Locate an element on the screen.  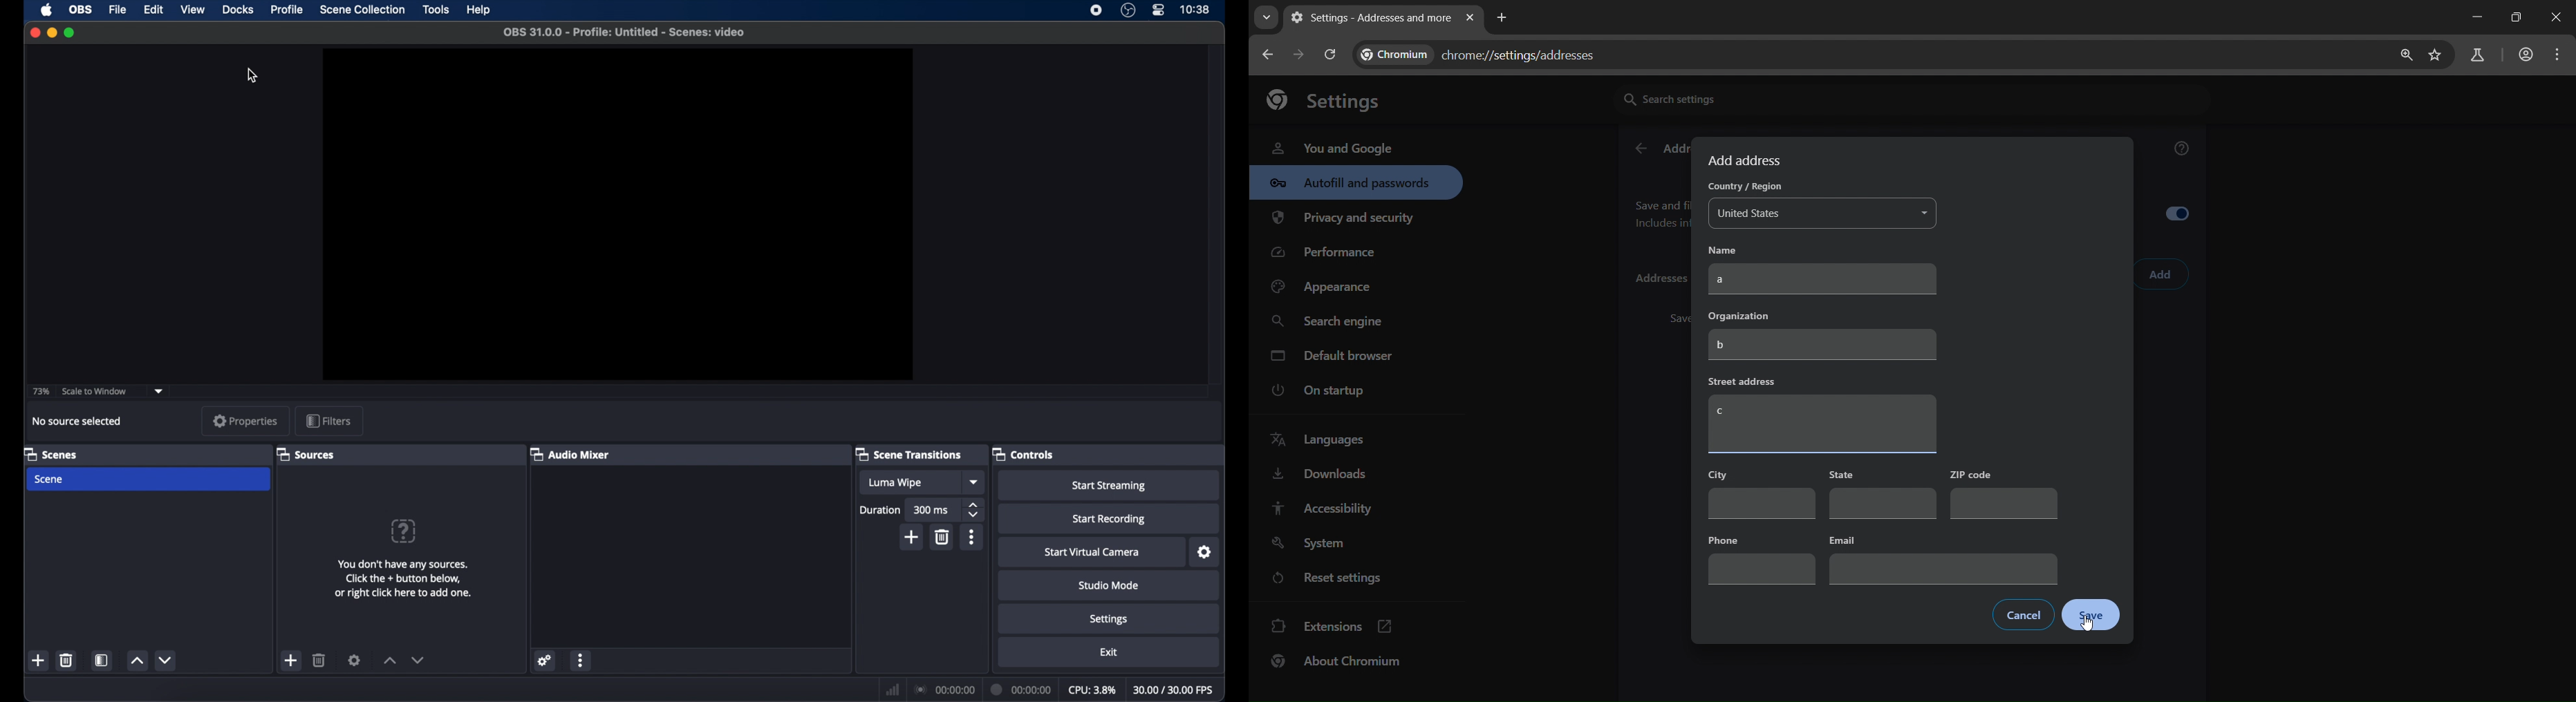
current page is located at coordinates (1368, 17).